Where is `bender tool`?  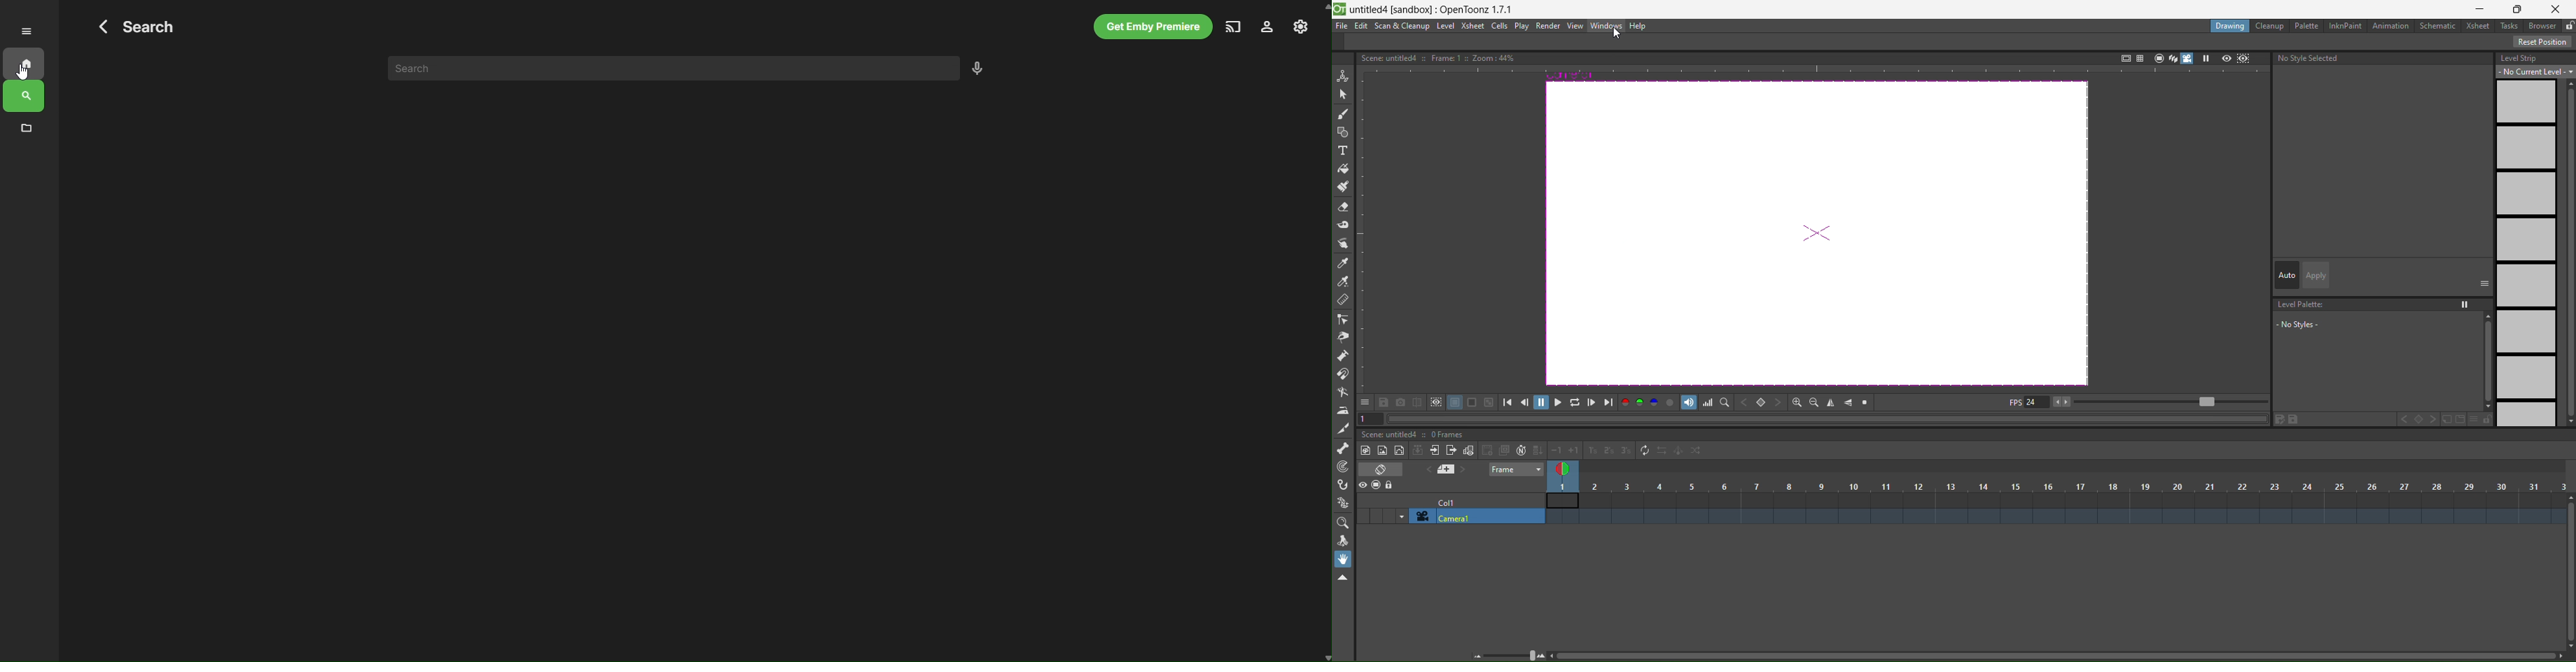 bender tool is located at coordinates (1343, 392).